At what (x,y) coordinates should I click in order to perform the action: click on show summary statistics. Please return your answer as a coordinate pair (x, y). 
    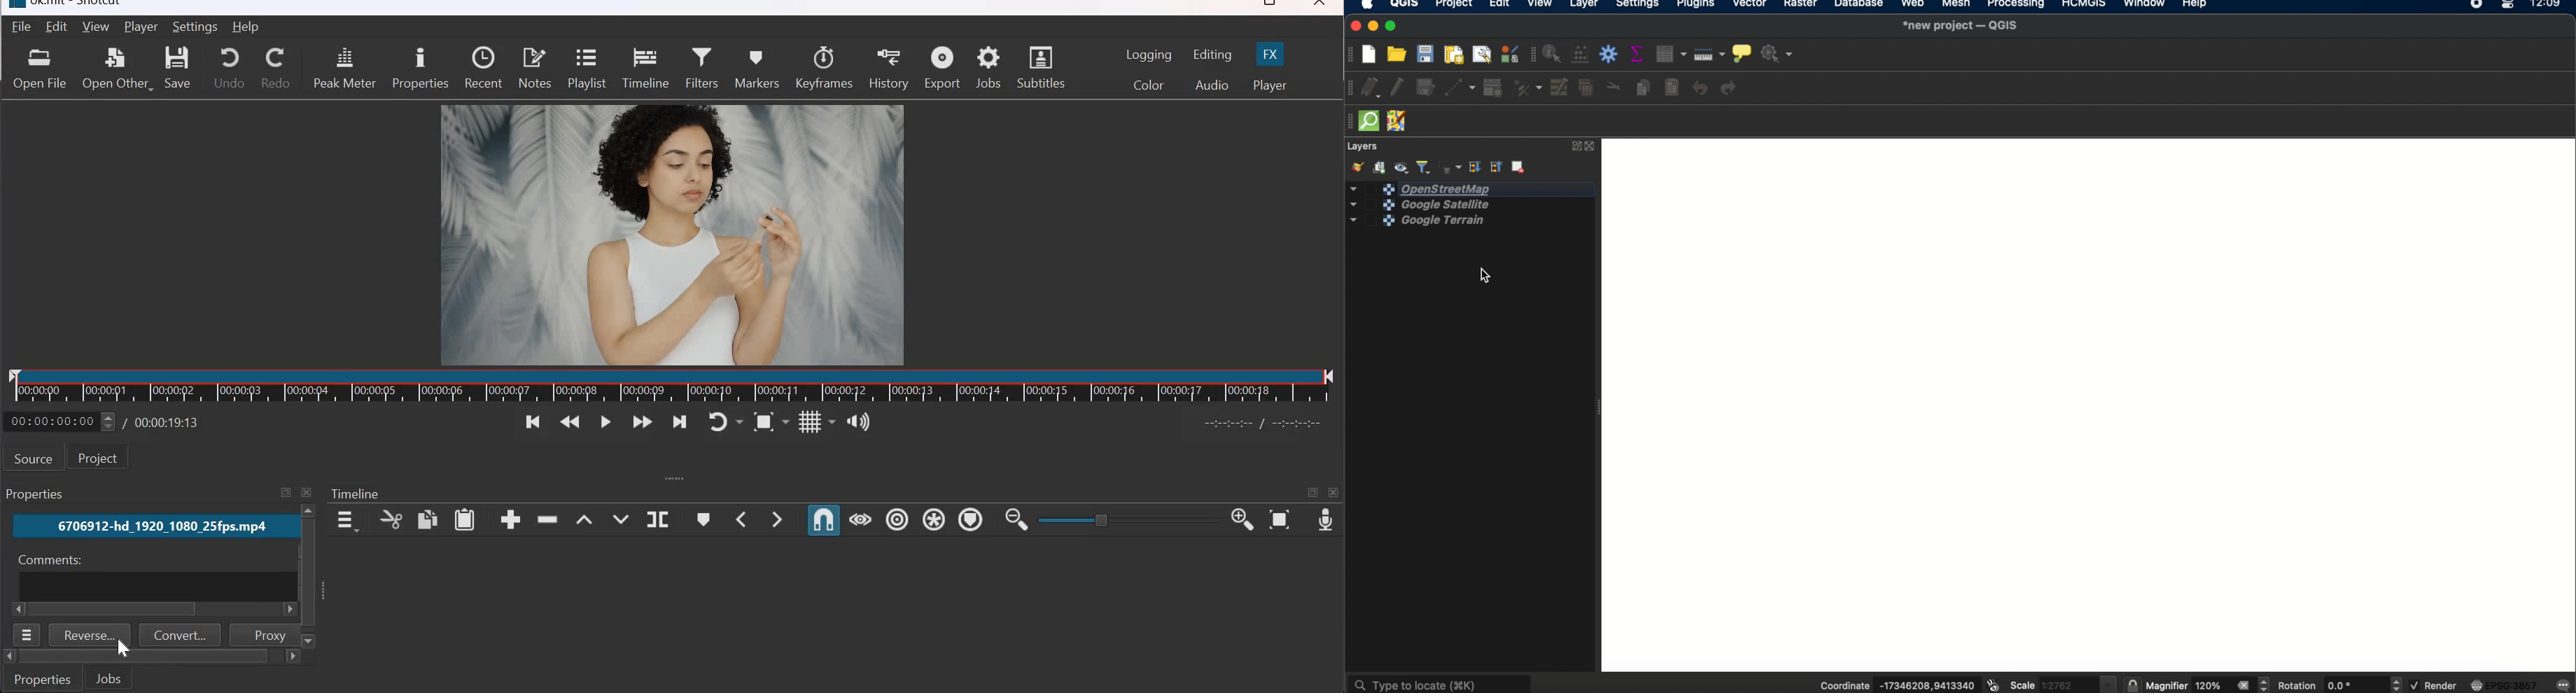
    Looking at the image, I should click on (1639, 54).